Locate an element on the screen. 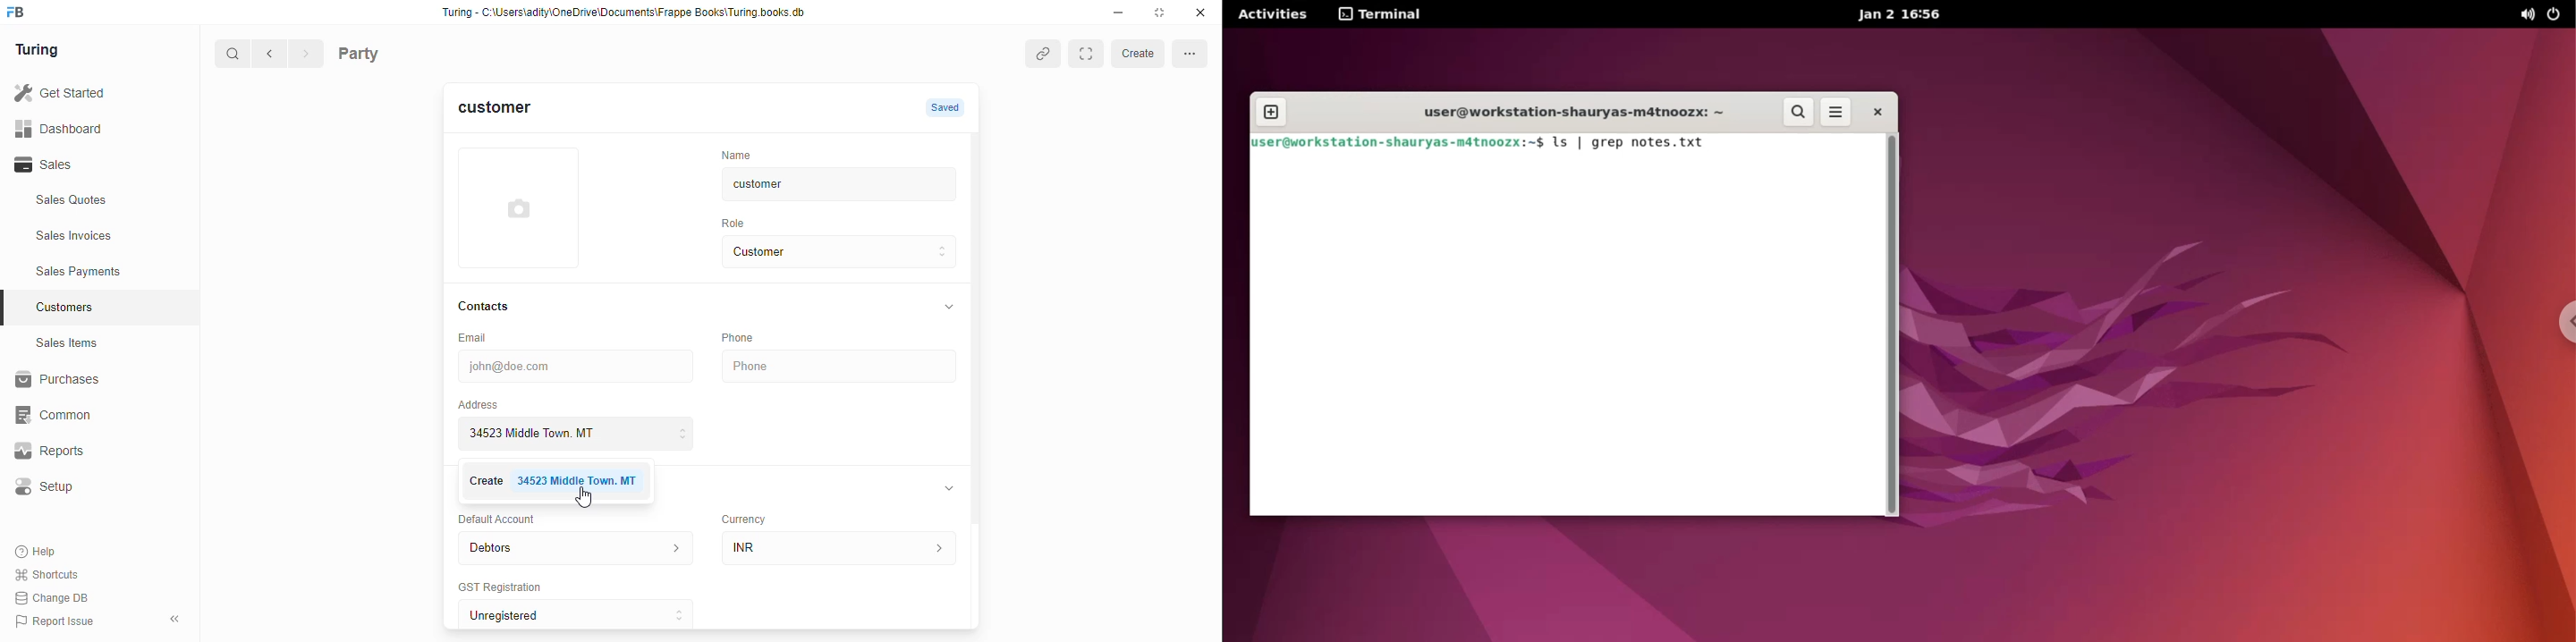 The height and width of the screenshot is (644, 2576). Customers is located at coordinates (110, 305).